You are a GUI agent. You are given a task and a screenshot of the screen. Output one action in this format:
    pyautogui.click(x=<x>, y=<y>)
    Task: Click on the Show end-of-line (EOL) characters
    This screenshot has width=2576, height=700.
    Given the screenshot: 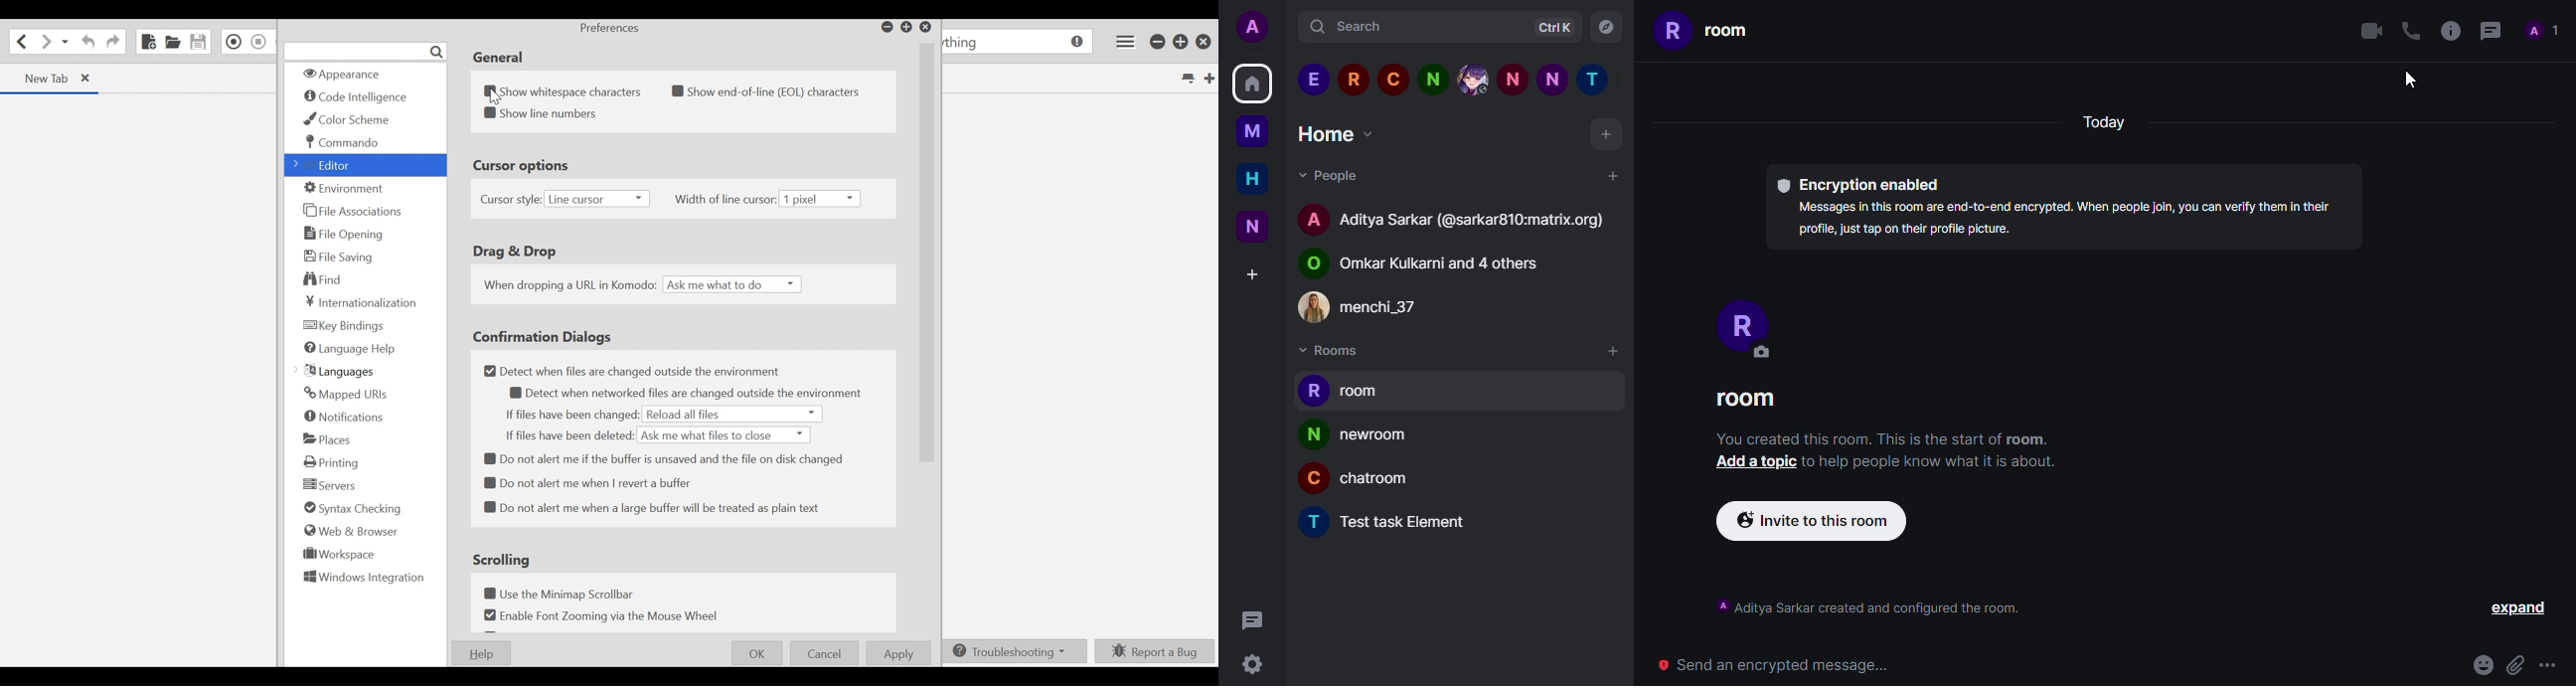 What is the action you would take?
    pyautogui.click(x=772, y=93)
    